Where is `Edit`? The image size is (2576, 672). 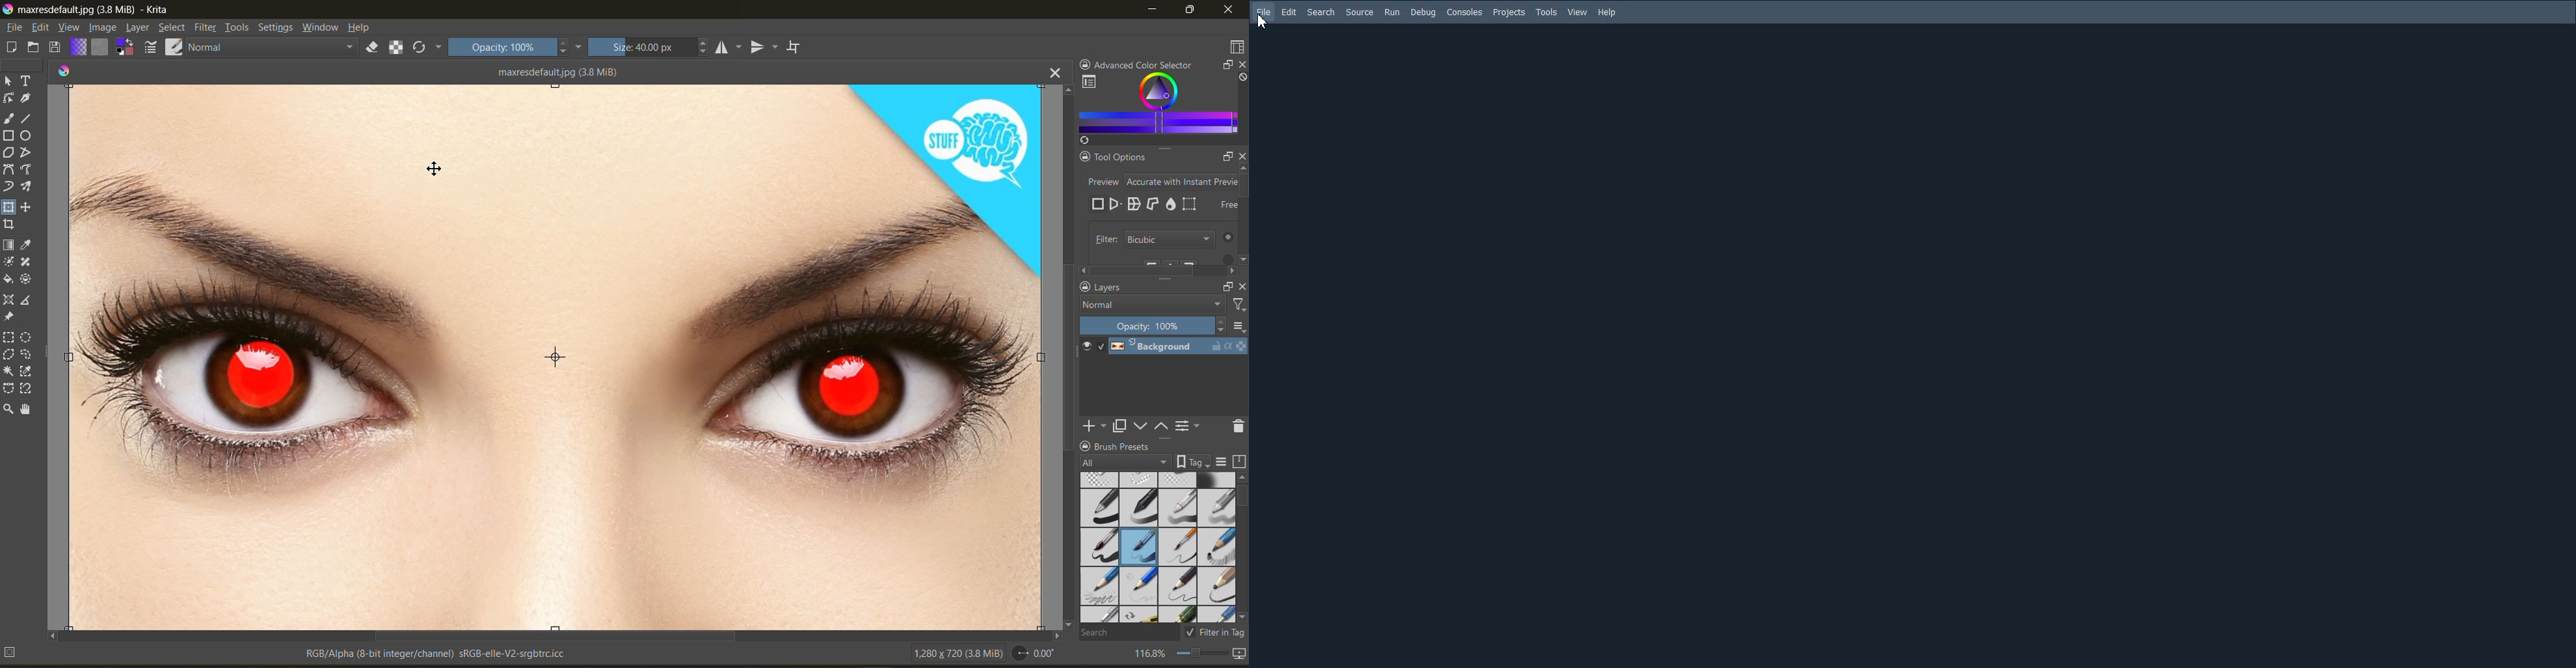
Edit is located at coordinates (1289, 12).